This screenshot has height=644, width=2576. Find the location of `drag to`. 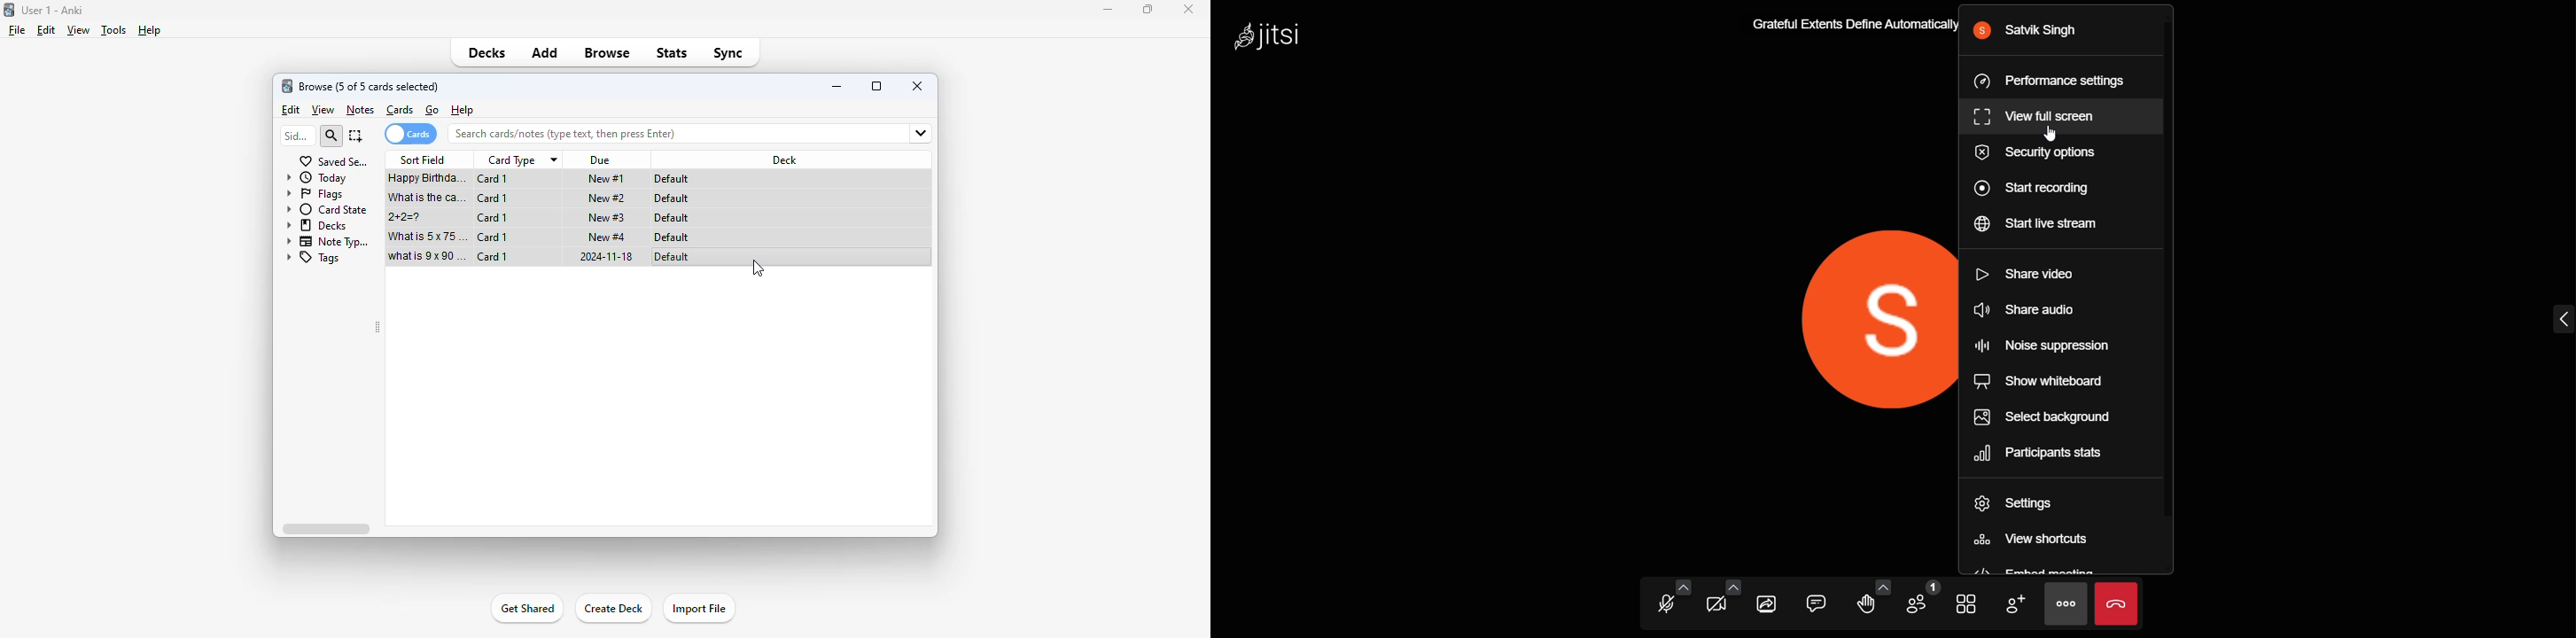

drag to is located at coordinates (759, 268).